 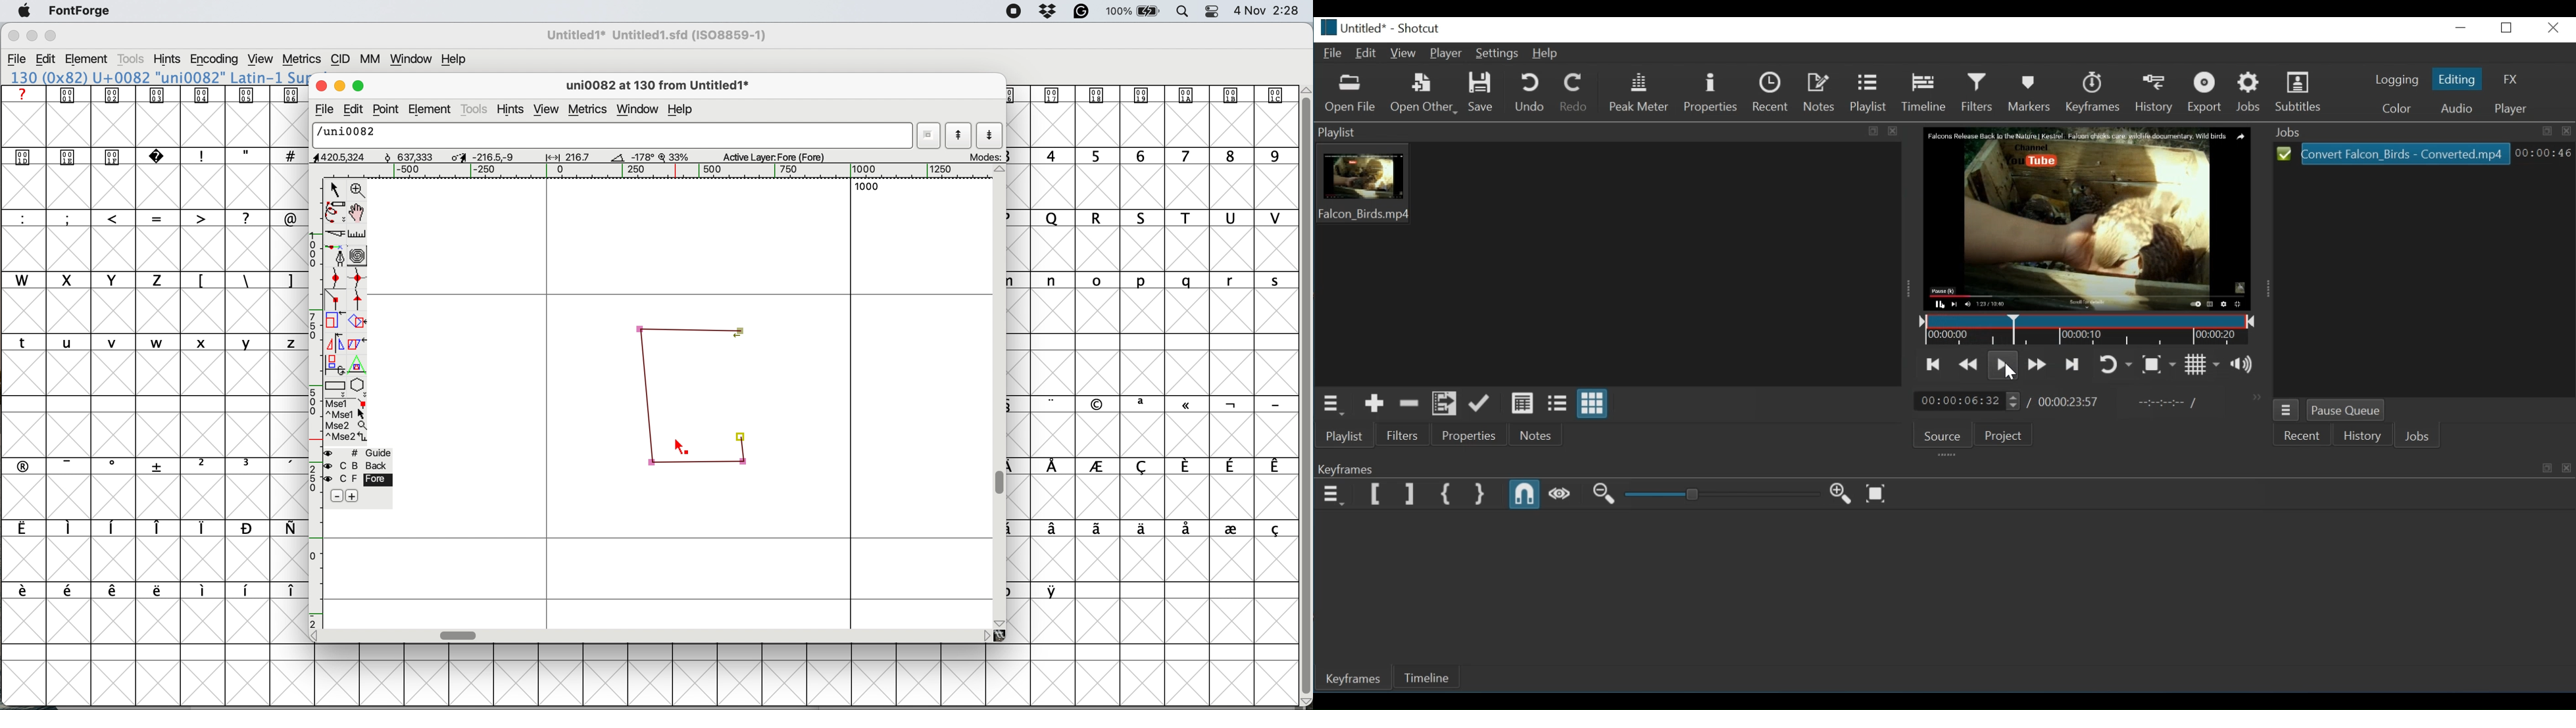 What do you see at coordinates (640, 110) in the screenshot?
I see `window` at bounding box center [640, 110].